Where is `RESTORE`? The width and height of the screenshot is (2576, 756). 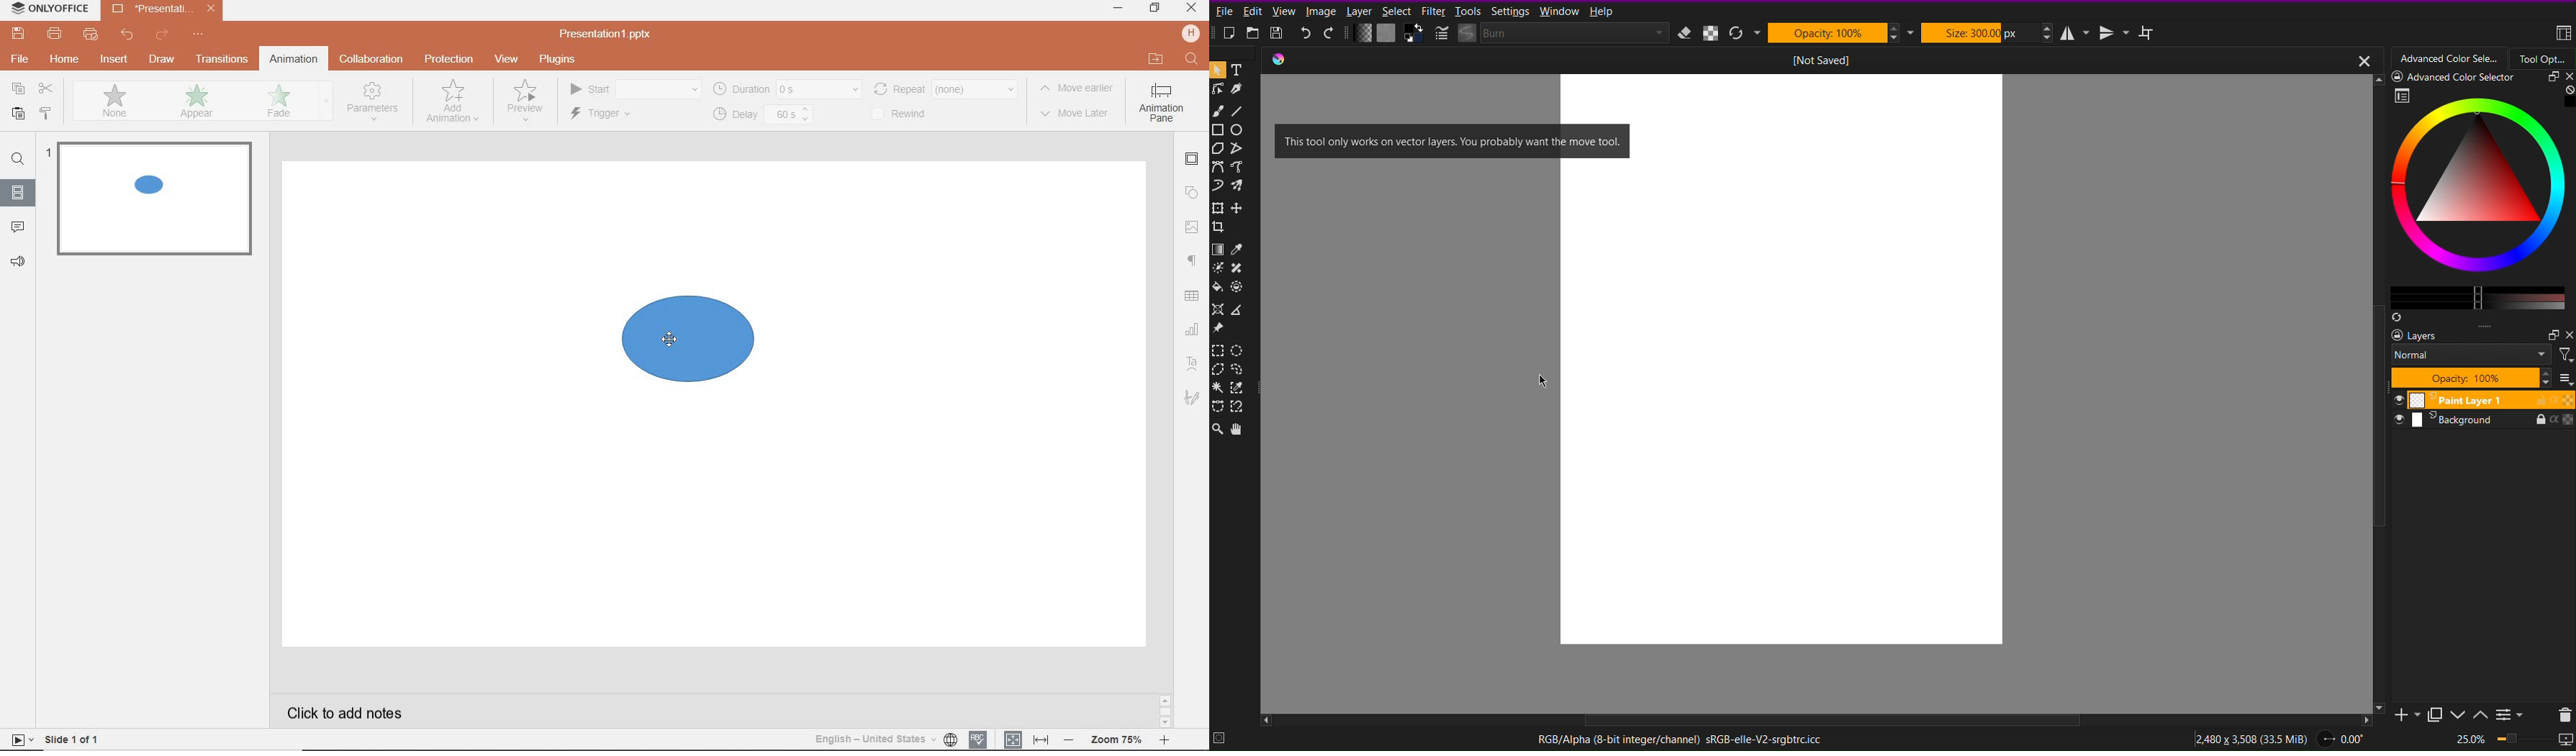 RESTORE is located at coordinates (1154, 9).